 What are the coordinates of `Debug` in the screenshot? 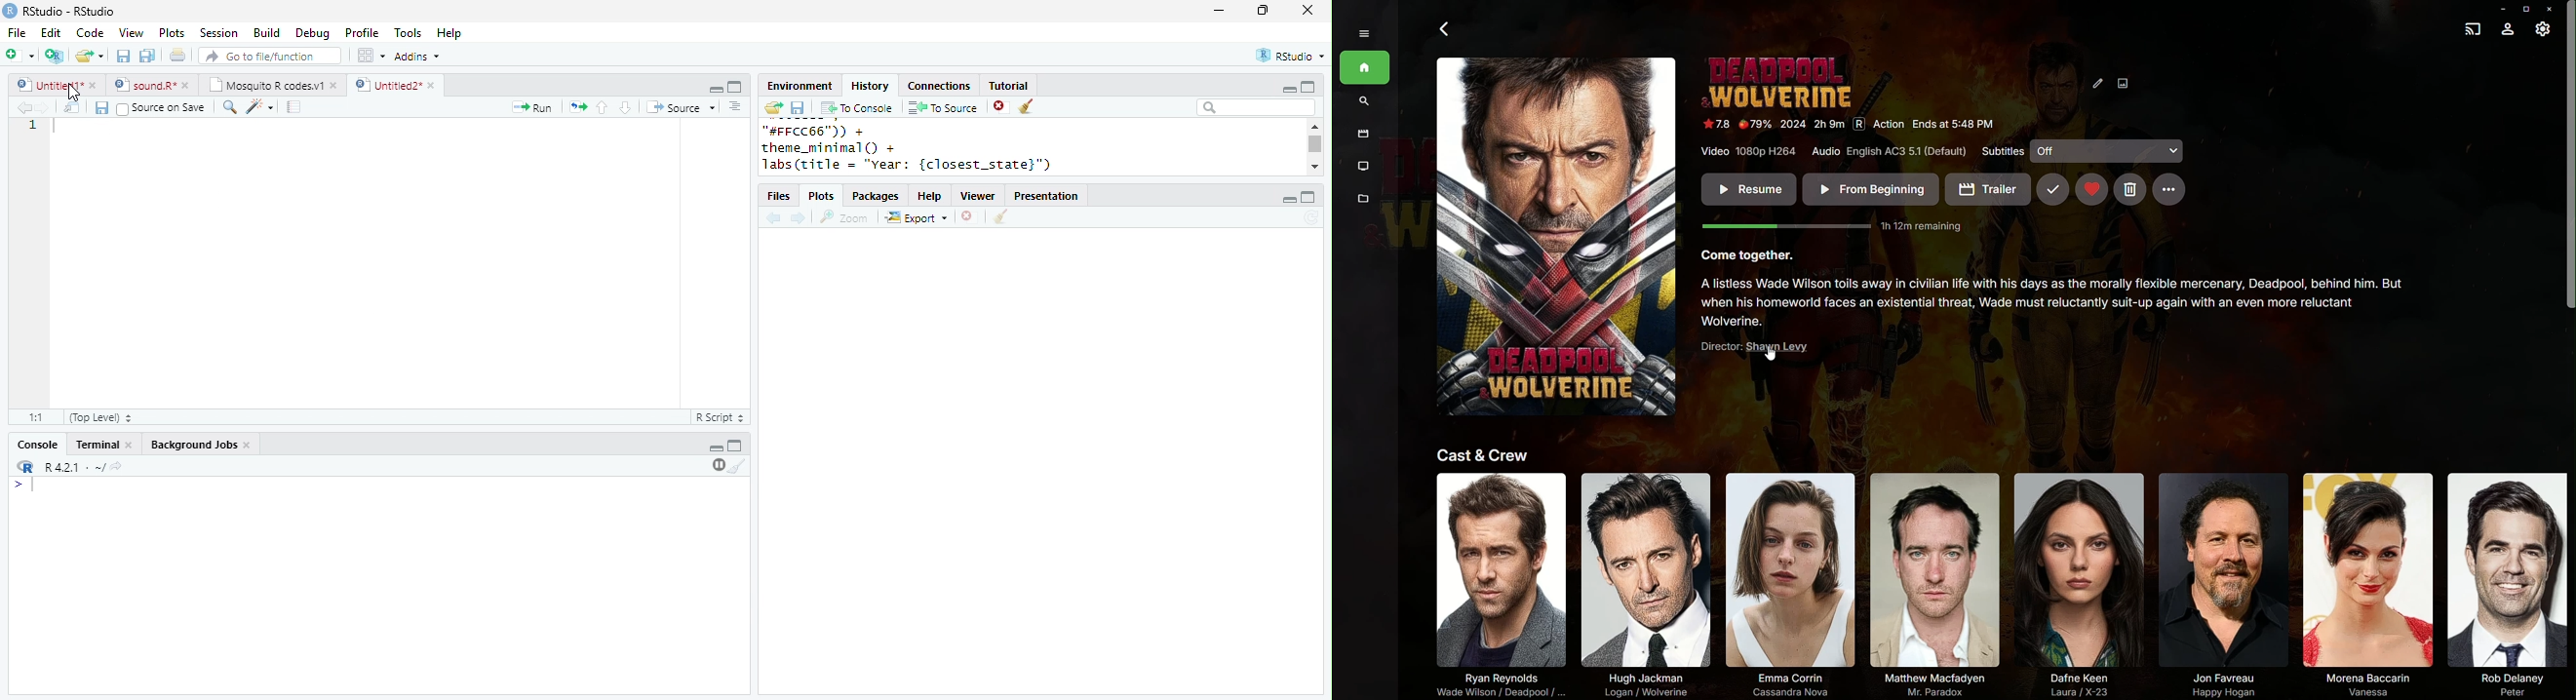 It's located at (315, 34).